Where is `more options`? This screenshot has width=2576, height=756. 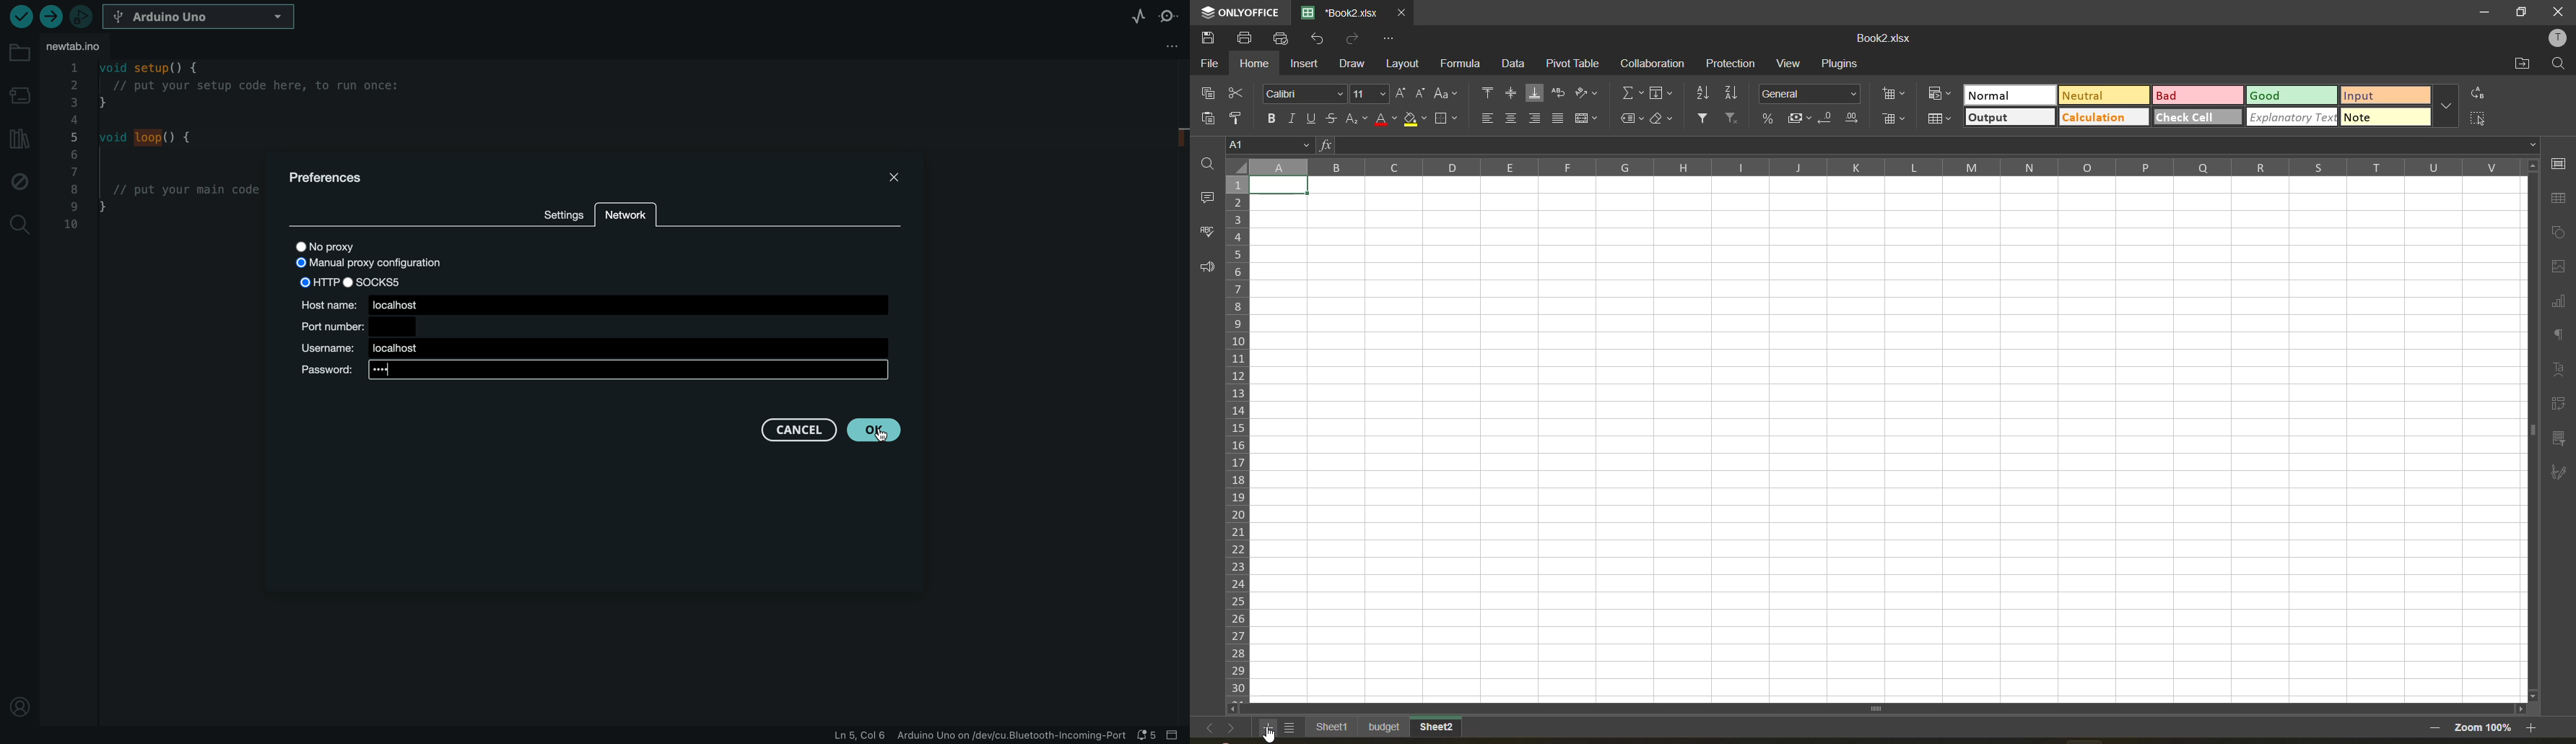 more options is located at coordinates (2447, 105).